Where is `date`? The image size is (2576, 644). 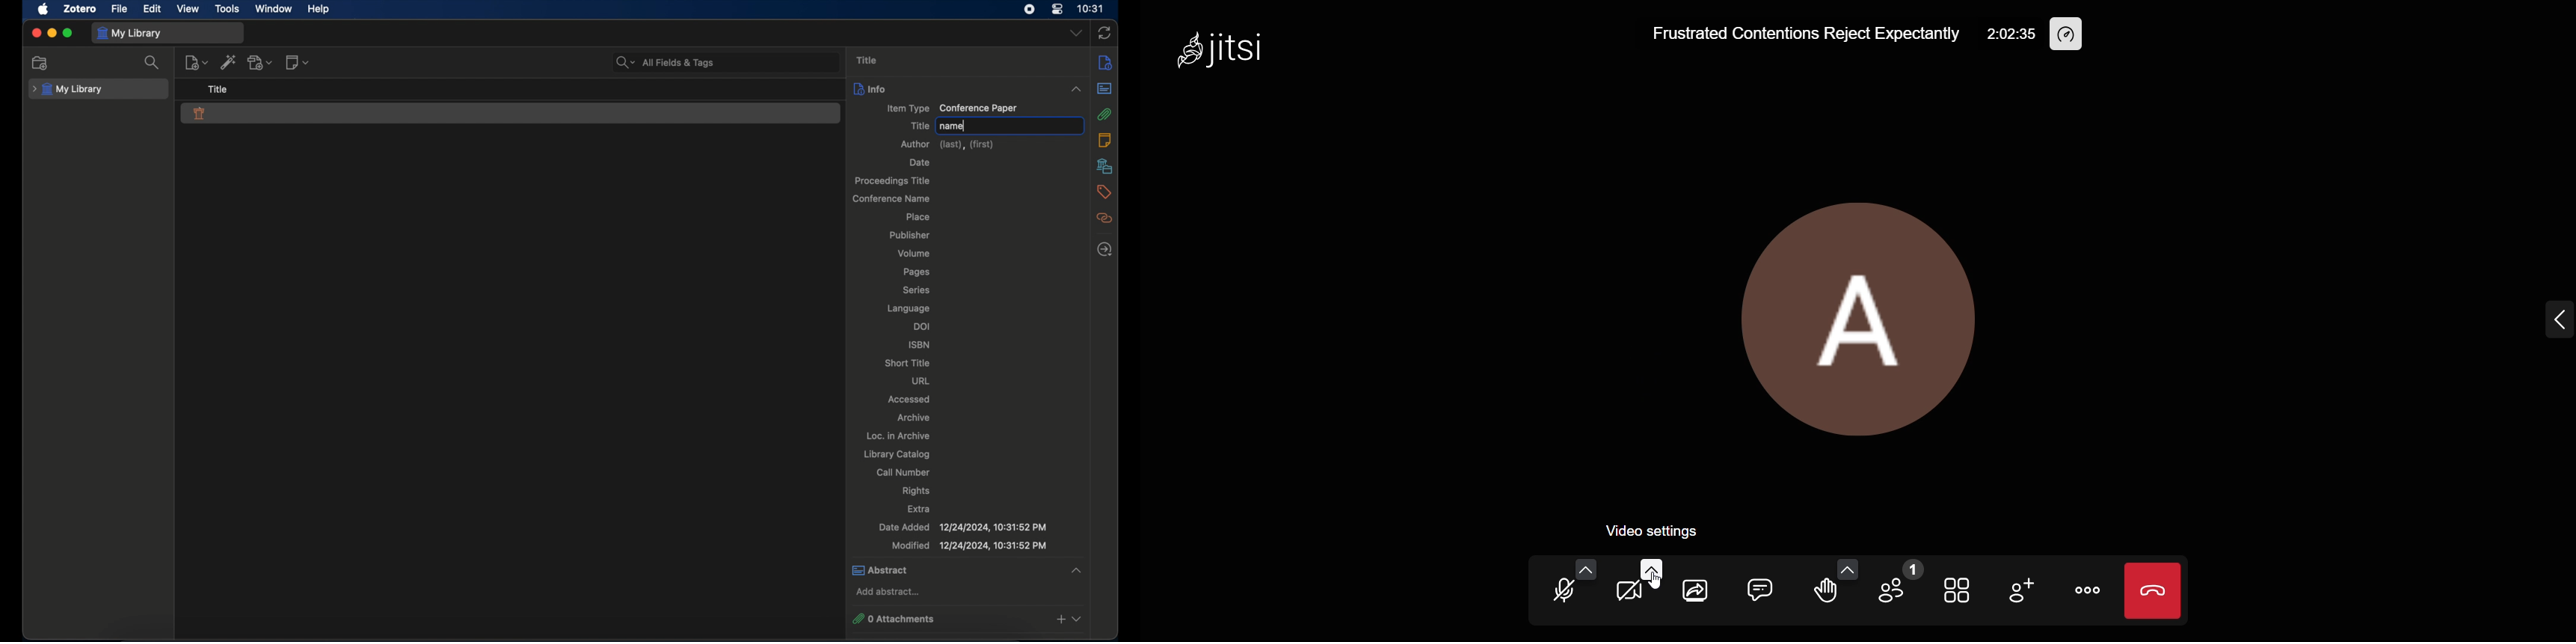
date is located at coordinates (921, 162).